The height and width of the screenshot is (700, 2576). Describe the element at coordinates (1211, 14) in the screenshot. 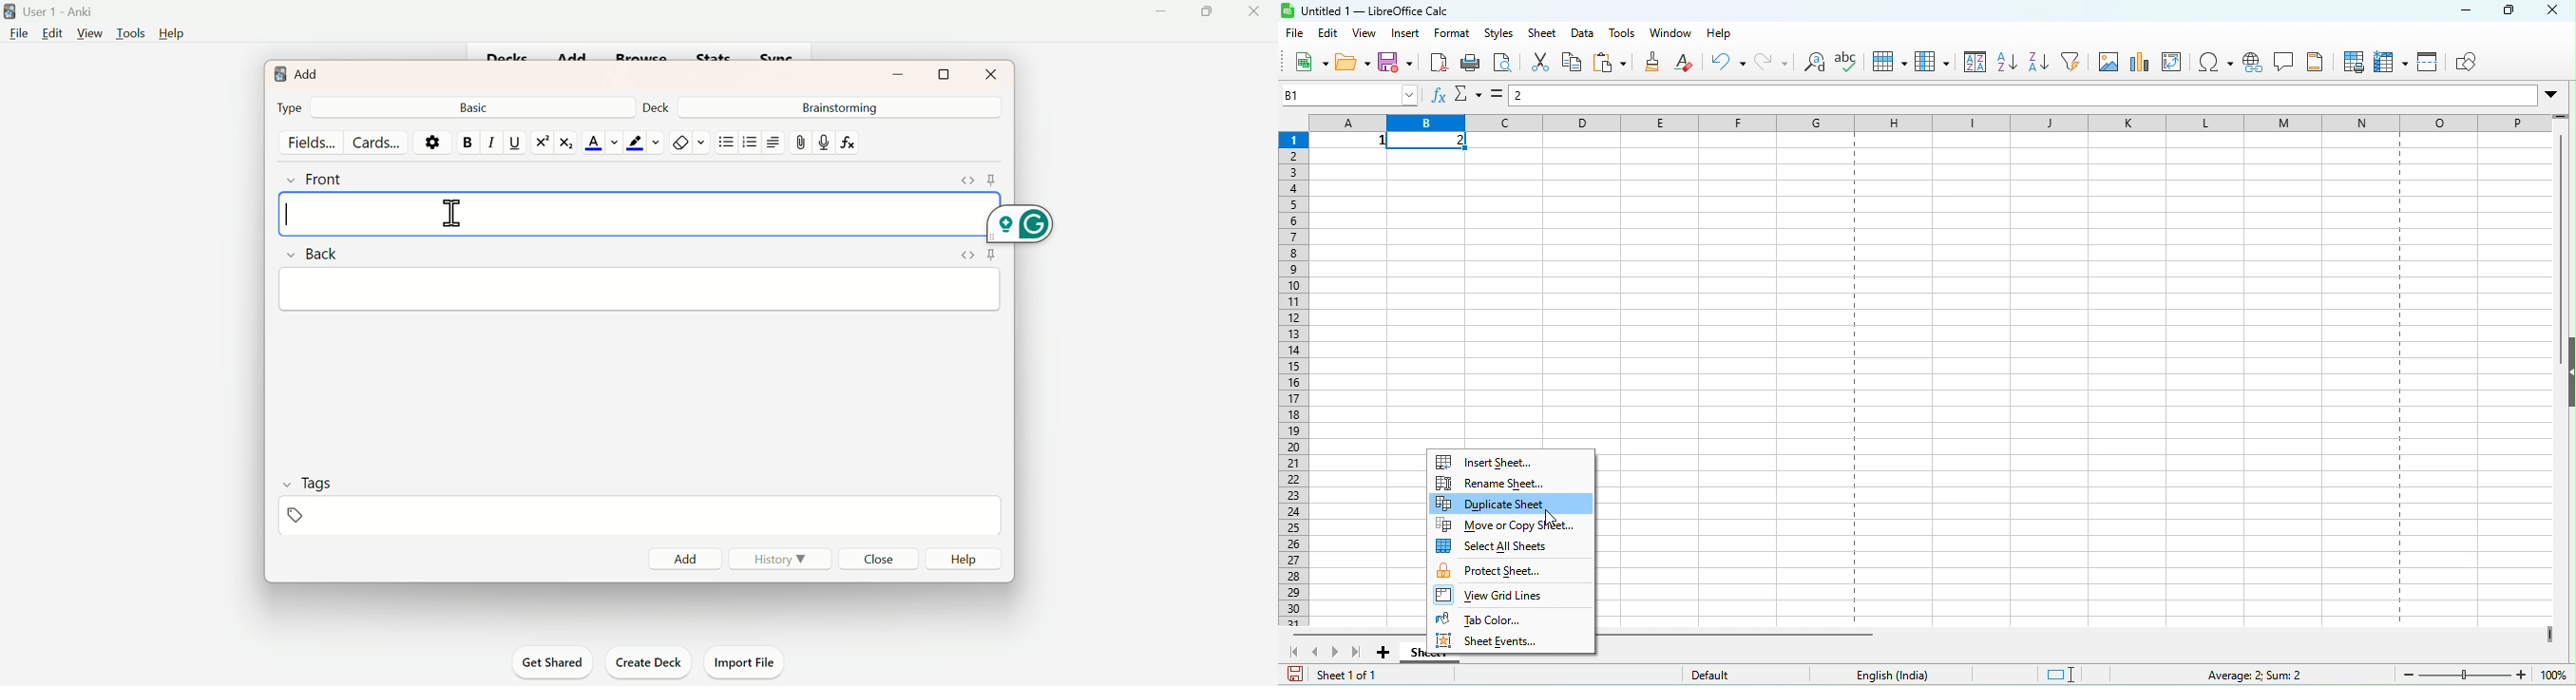

I see ` Maimize` at that location.